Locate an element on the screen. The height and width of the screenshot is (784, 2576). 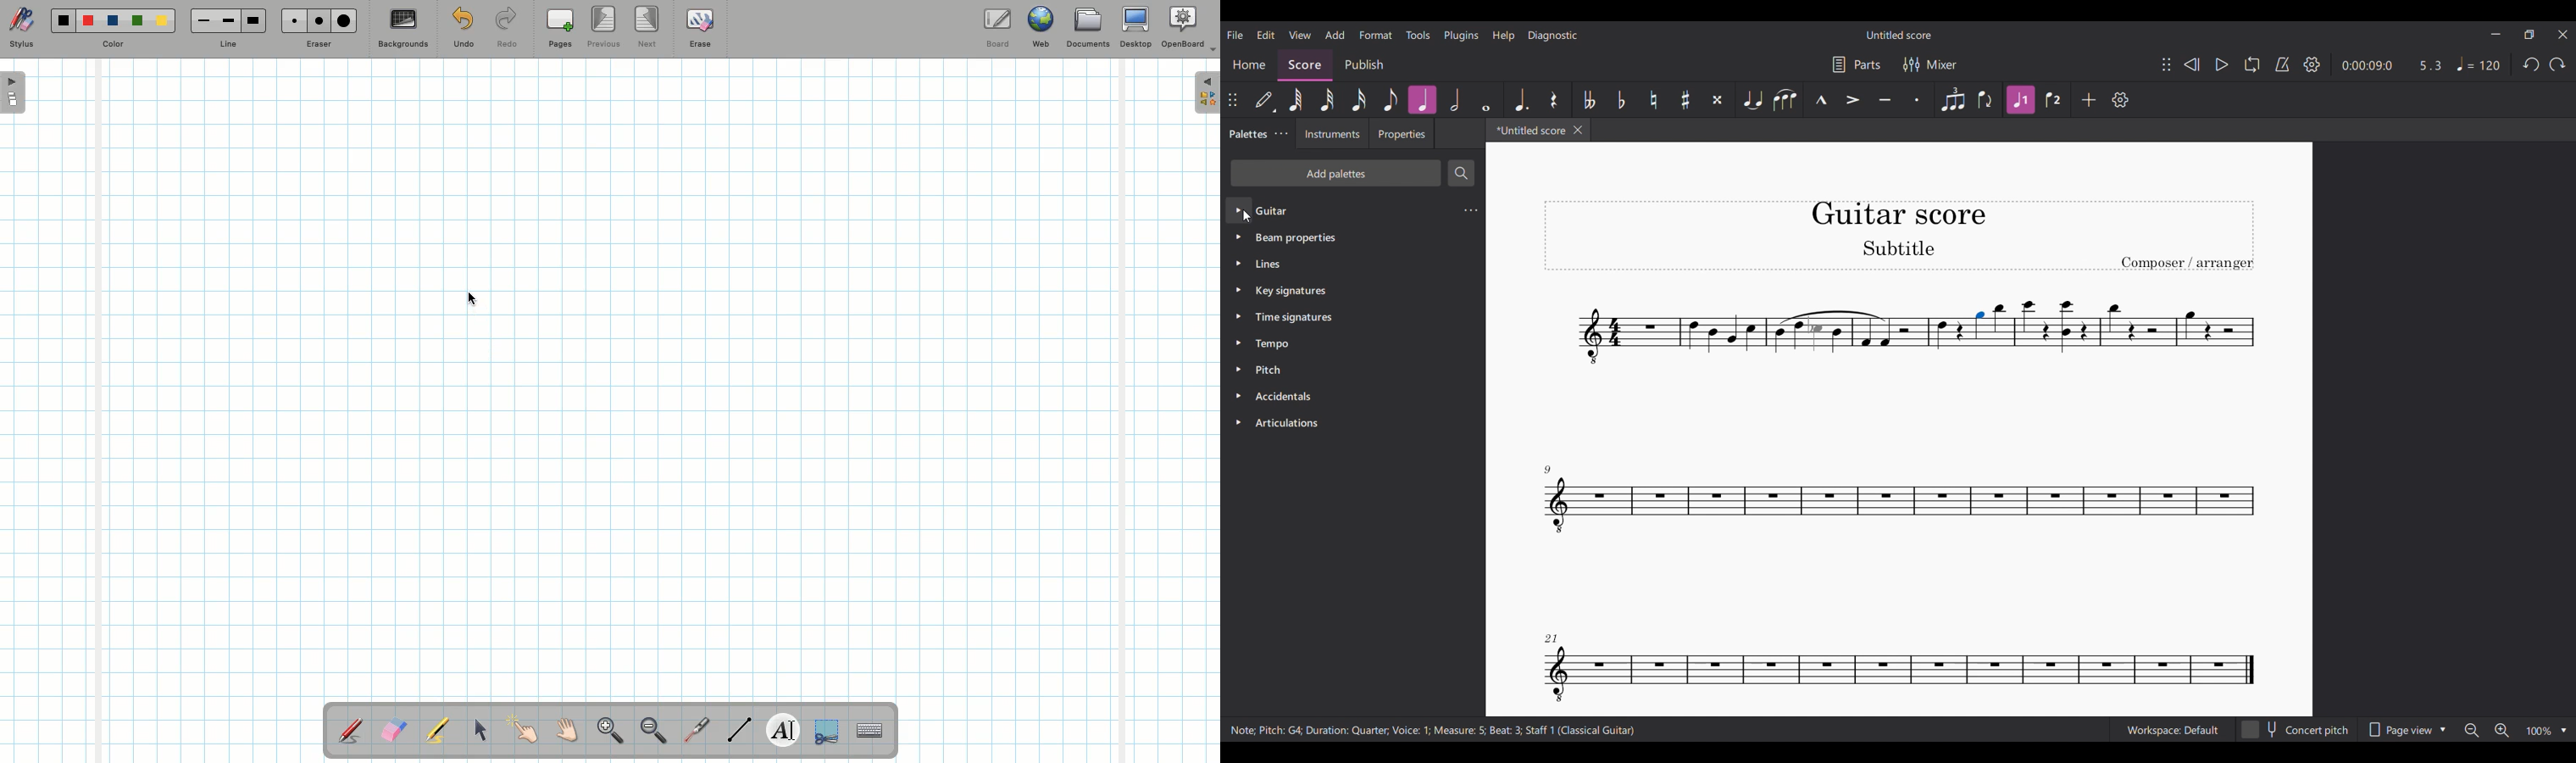
Toggle double sharp is located at coordinates (1717, 100).